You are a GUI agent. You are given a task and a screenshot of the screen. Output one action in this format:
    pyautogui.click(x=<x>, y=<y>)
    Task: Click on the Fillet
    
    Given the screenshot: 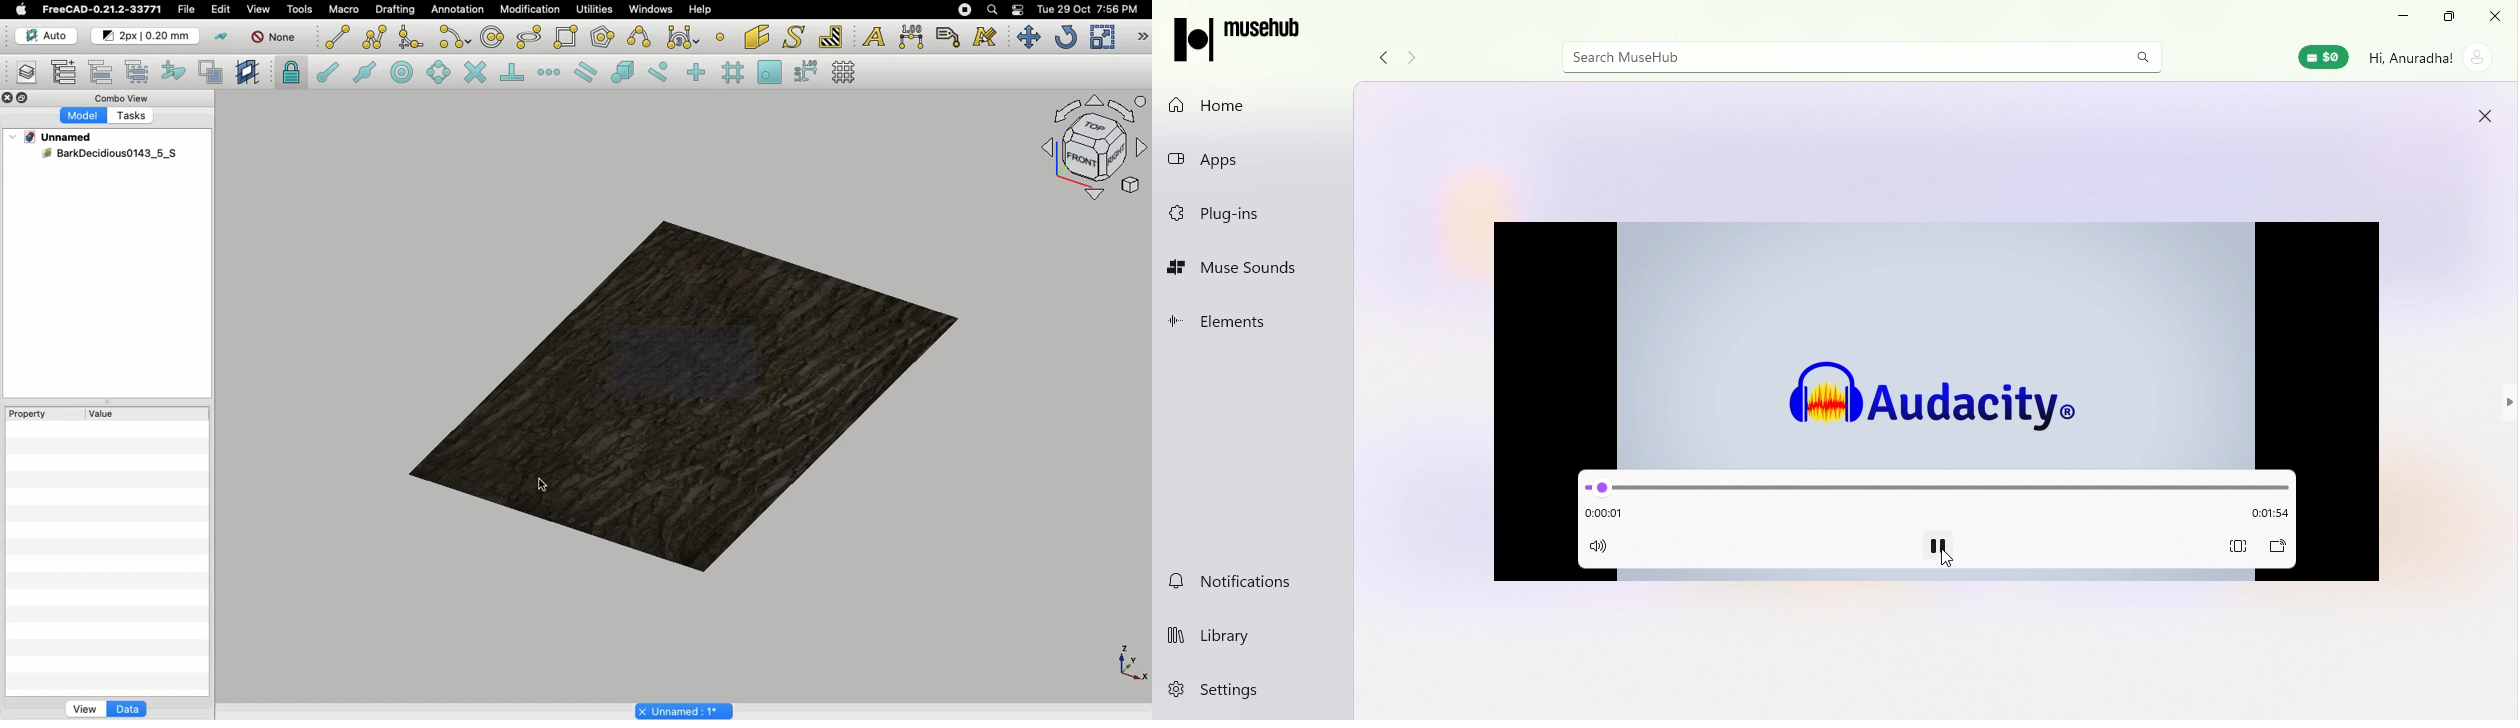 What is the action you would take?
    pyautogui.click(x=410, y=39)
    